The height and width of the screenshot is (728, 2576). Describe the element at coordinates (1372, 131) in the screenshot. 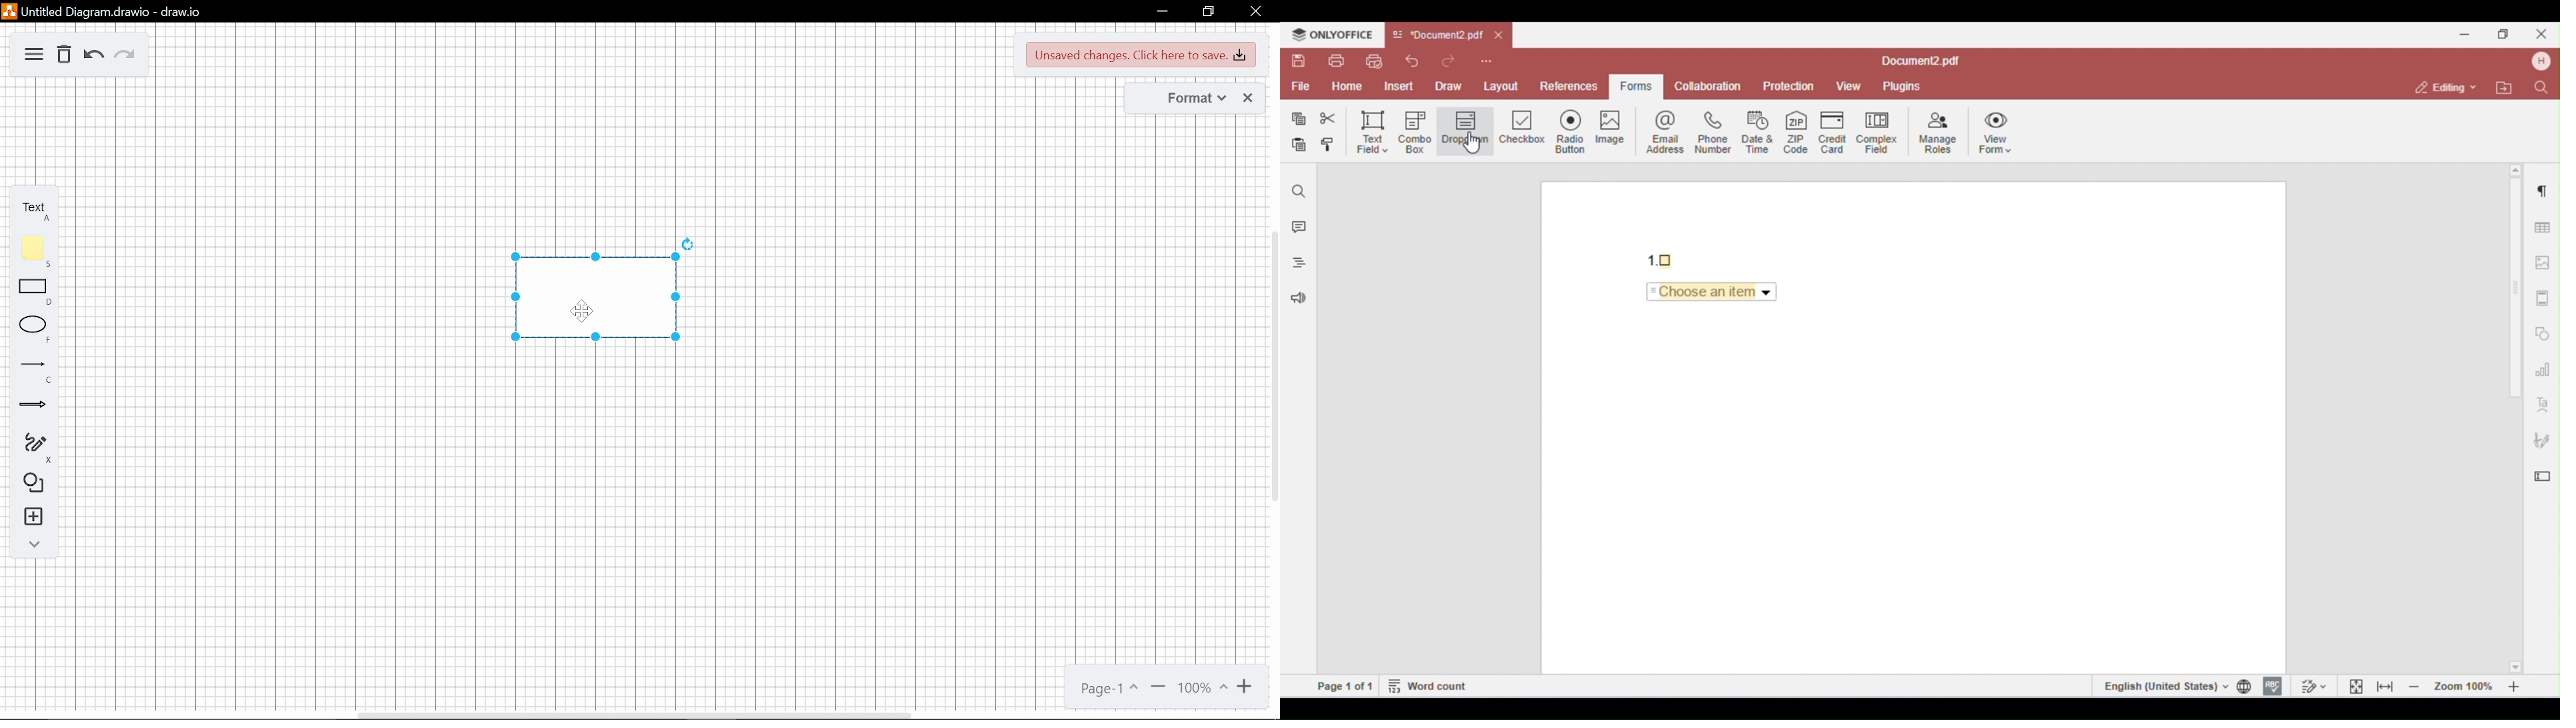

I see `text field` at that location.